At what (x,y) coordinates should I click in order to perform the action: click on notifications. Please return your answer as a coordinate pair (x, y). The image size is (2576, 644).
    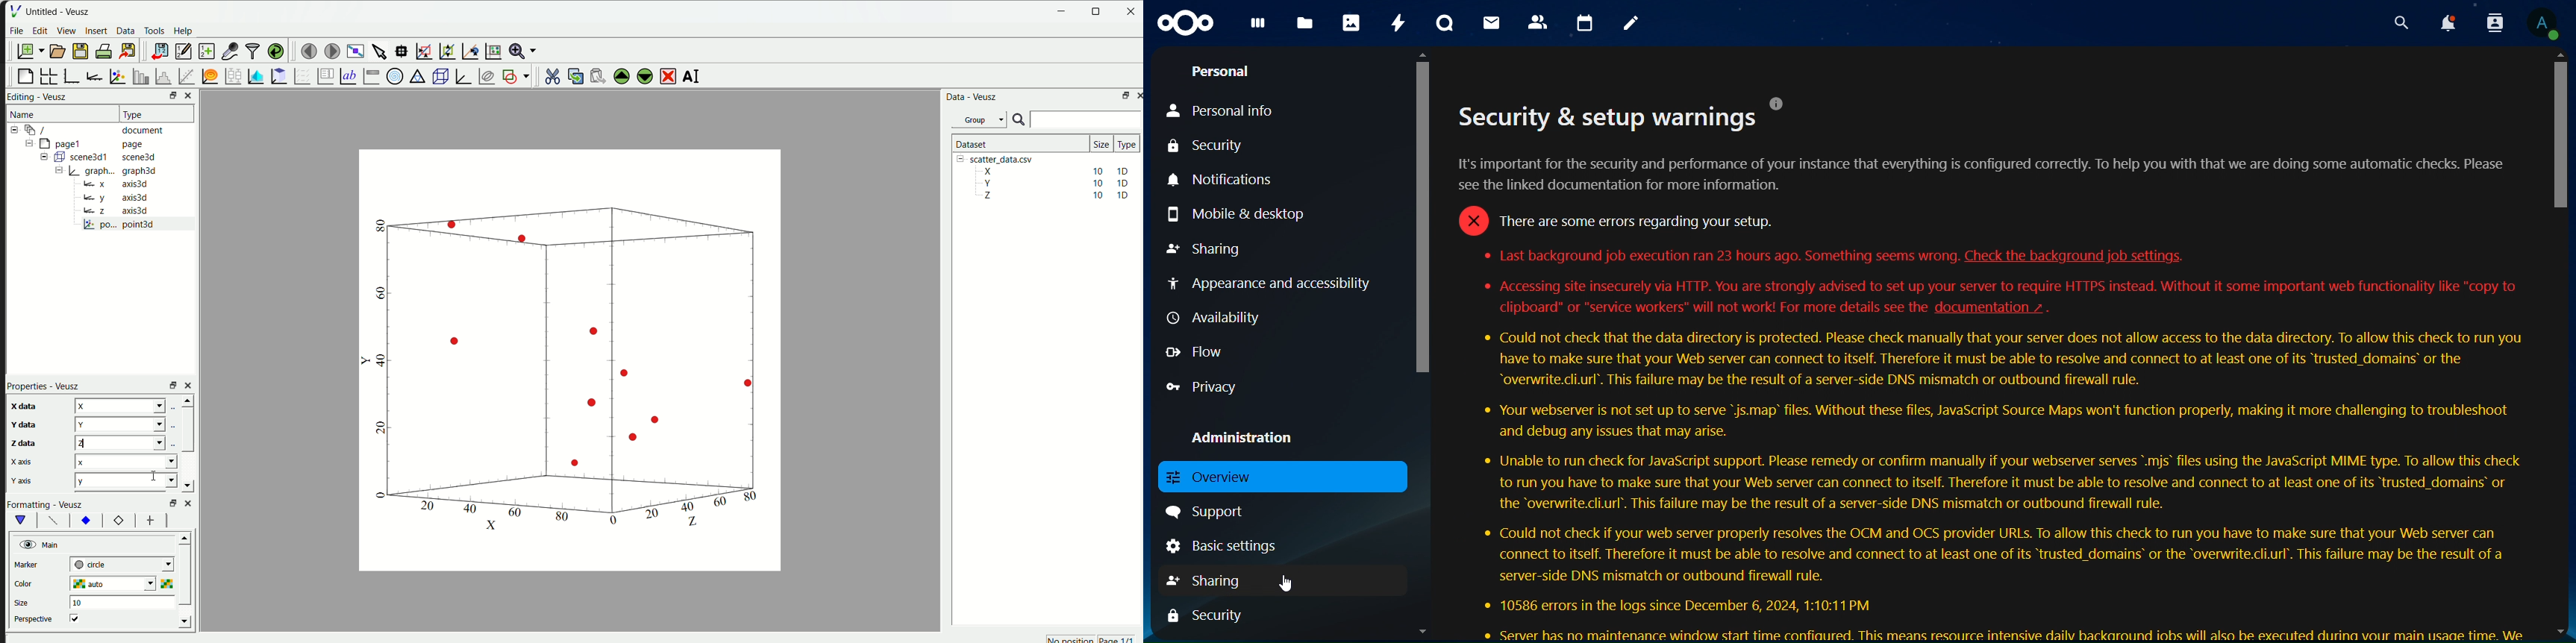
    Looking at the image, I should click on (2447, 22).